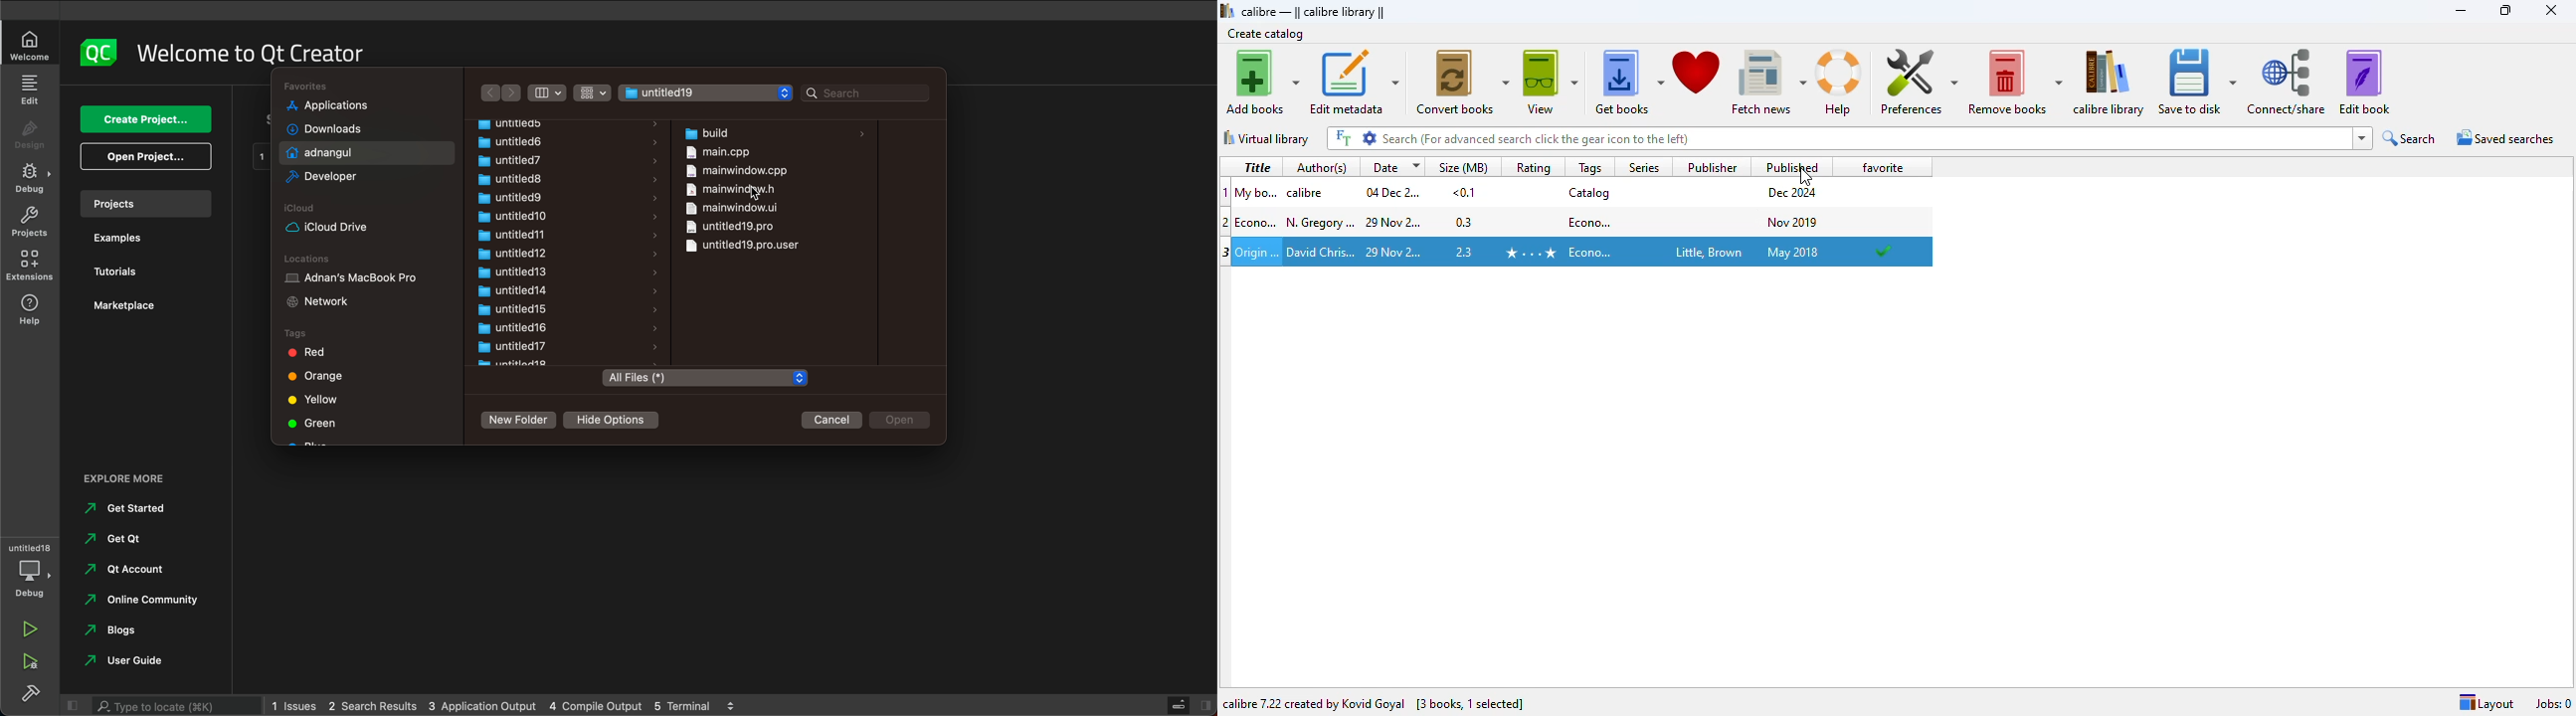 The height and width of the screenshot is (728, 2576). I want to click on 2, so click(1226, 222).